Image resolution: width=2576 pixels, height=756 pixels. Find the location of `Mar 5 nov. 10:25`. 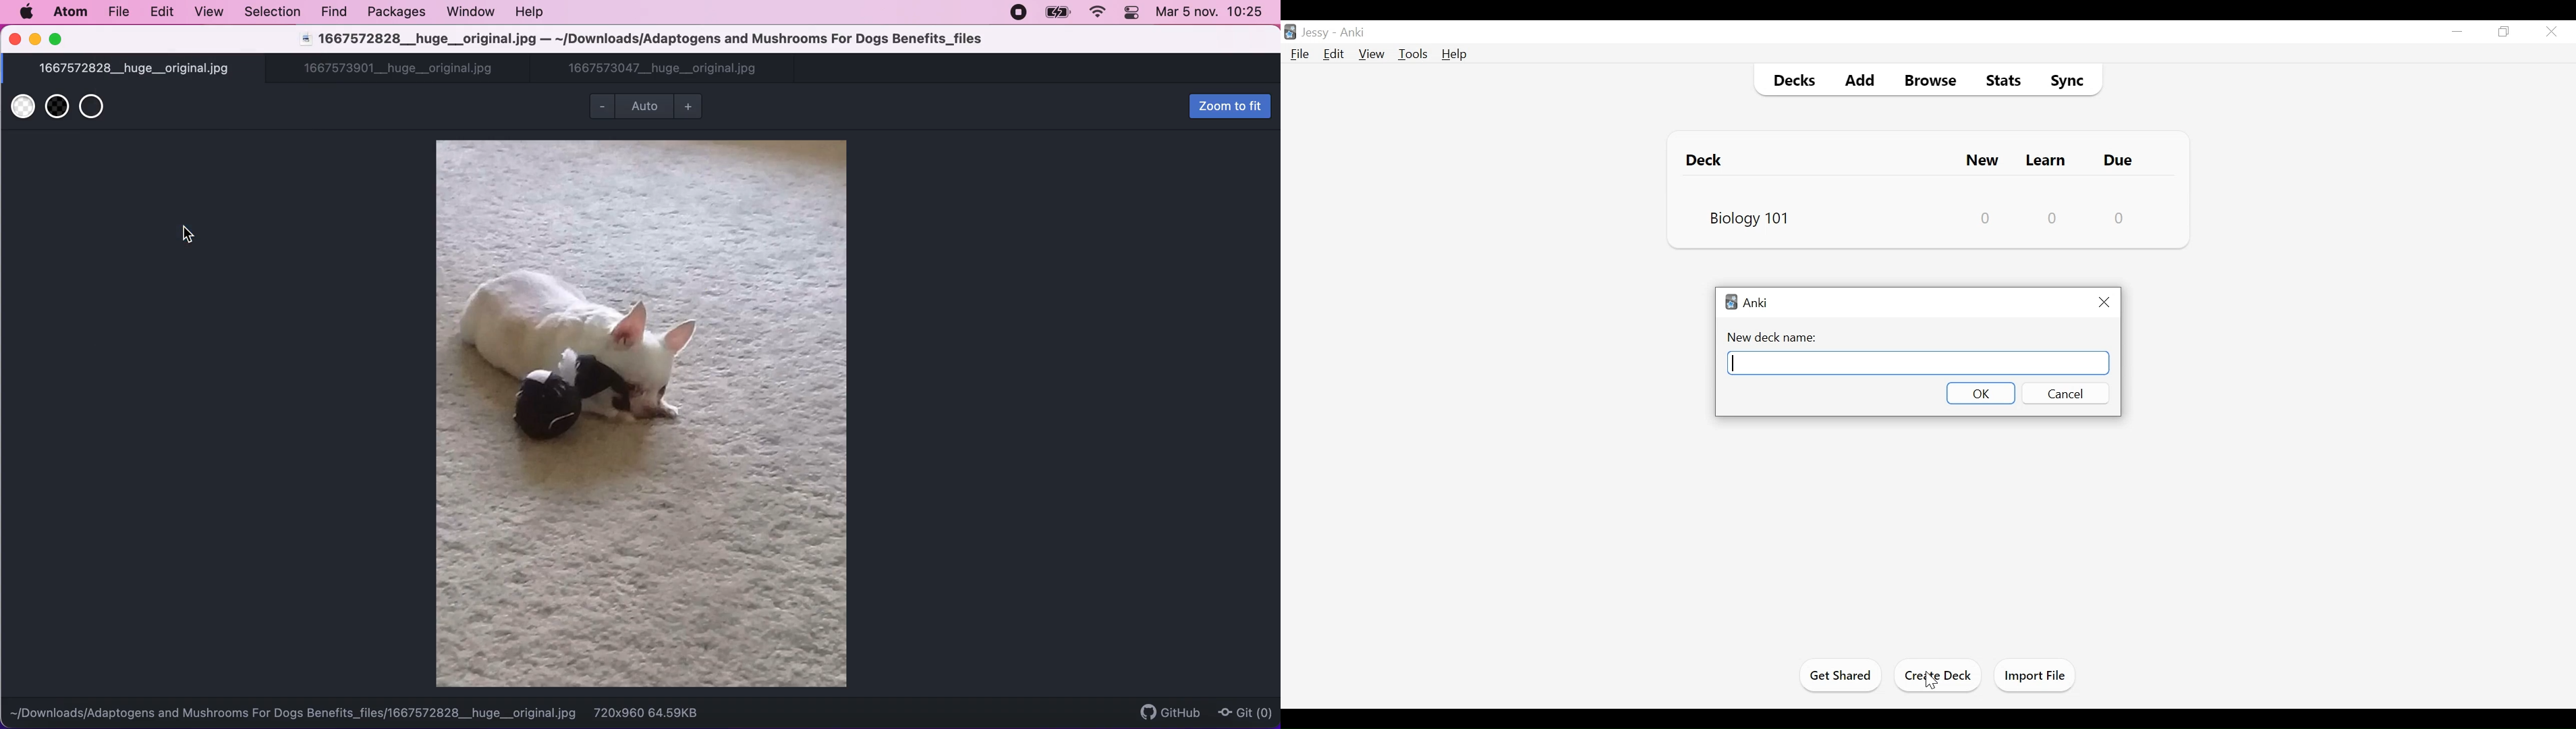

Mar 5 nov. 10:25 is located at coordinates (1212, 13).